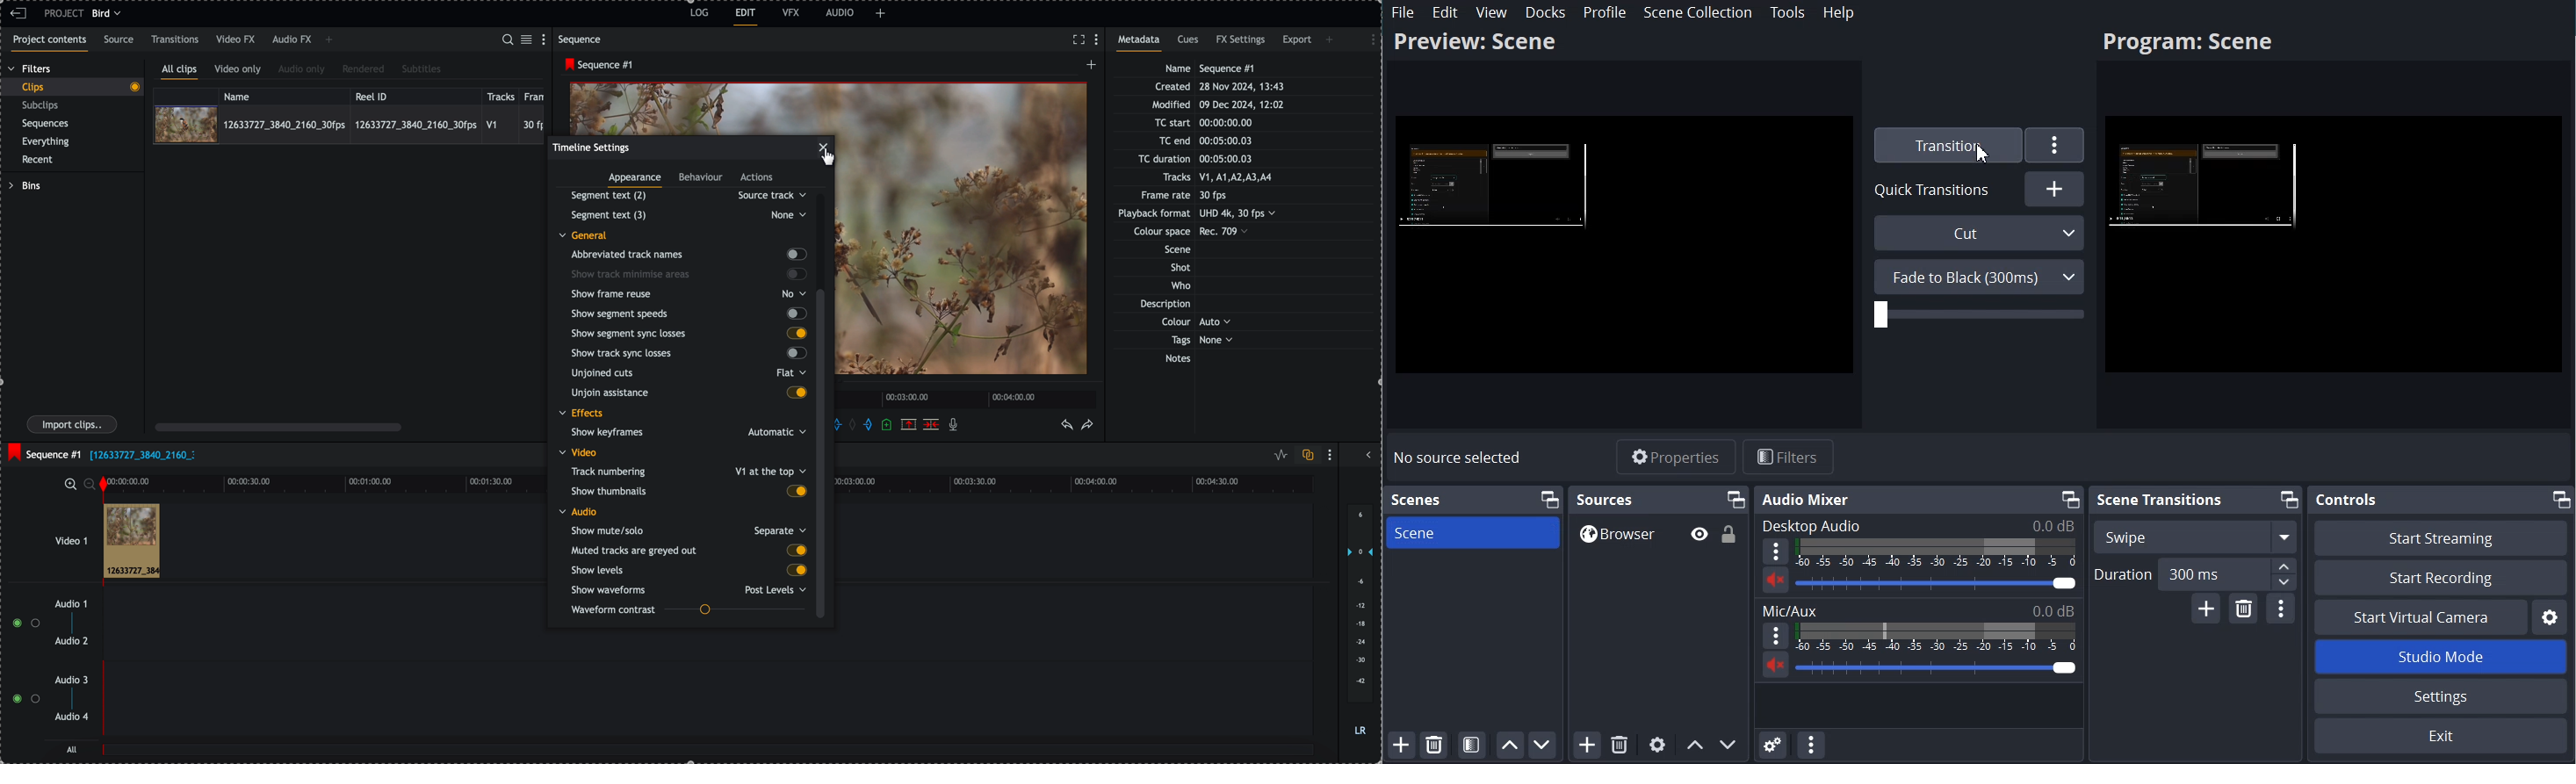 The width and height of the screenshot is (2576, 784). Describe the element at coordinates (1728, 745) in the screenshot. I see `Move Source Down` at that location.